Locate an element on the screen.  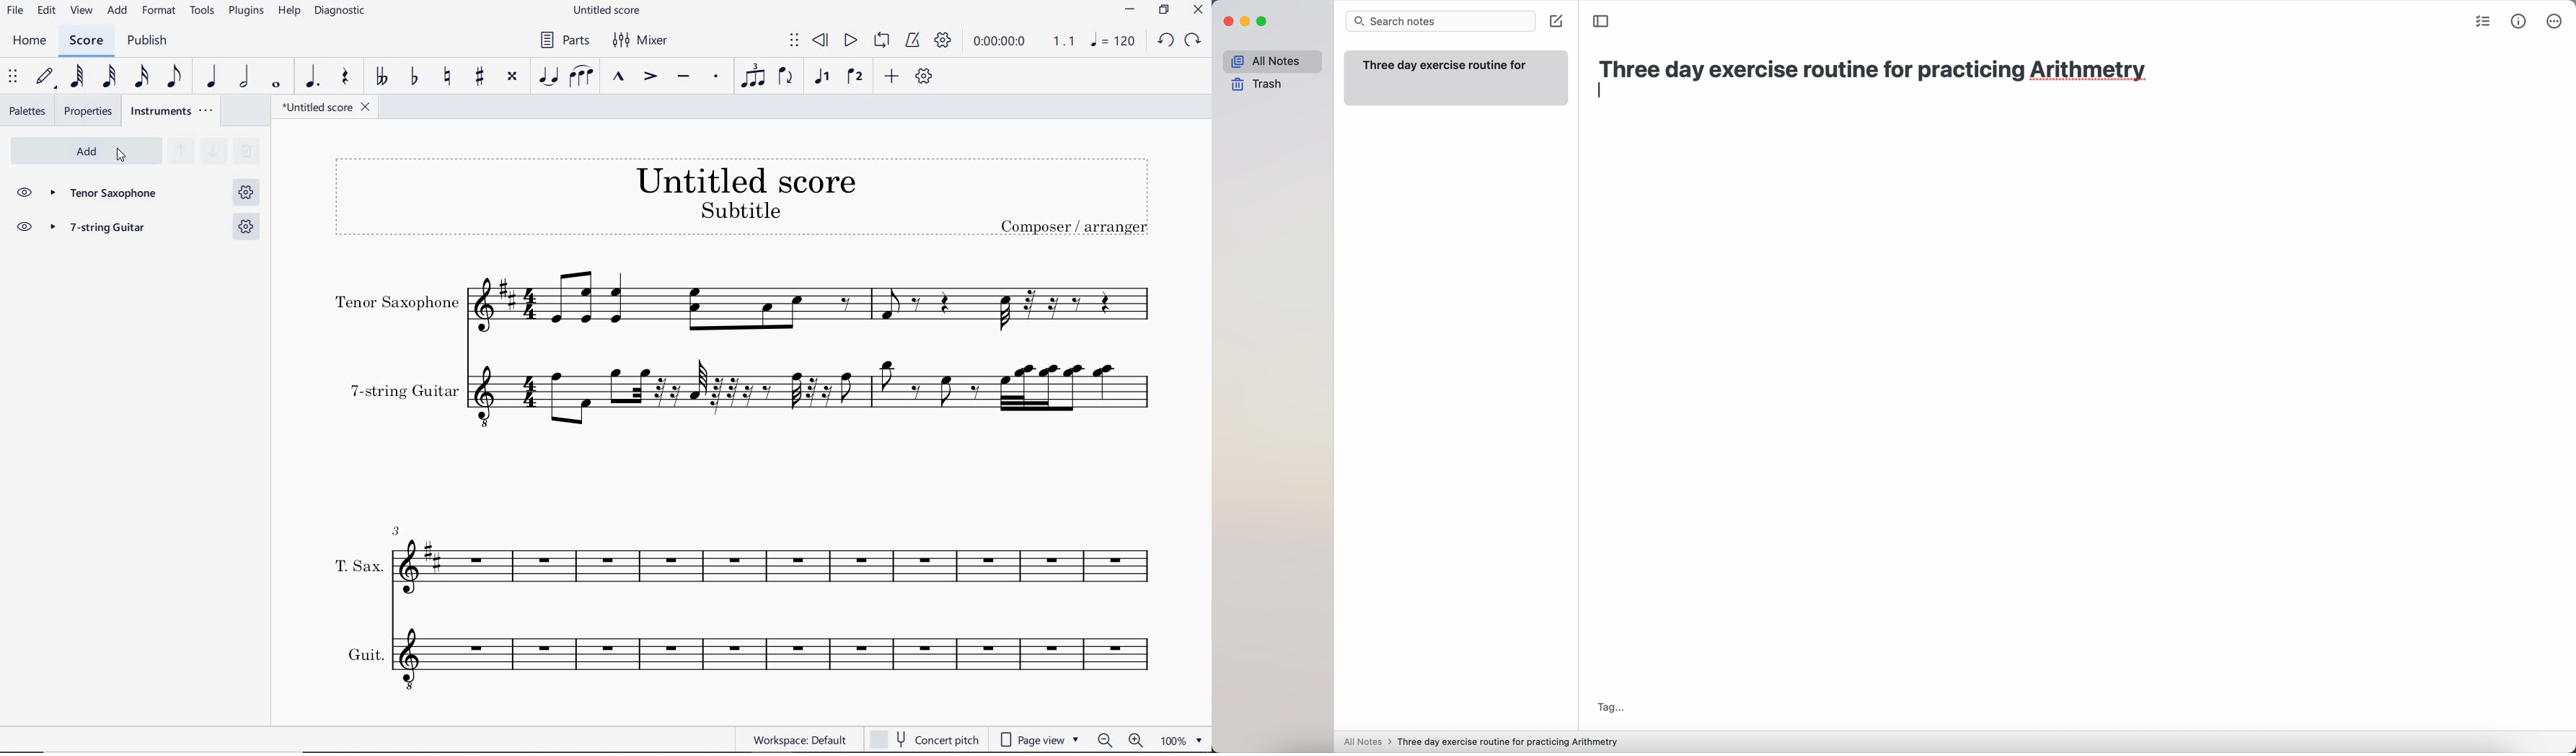
TOGGLE NATURAL is located at coordinates (449, 77).